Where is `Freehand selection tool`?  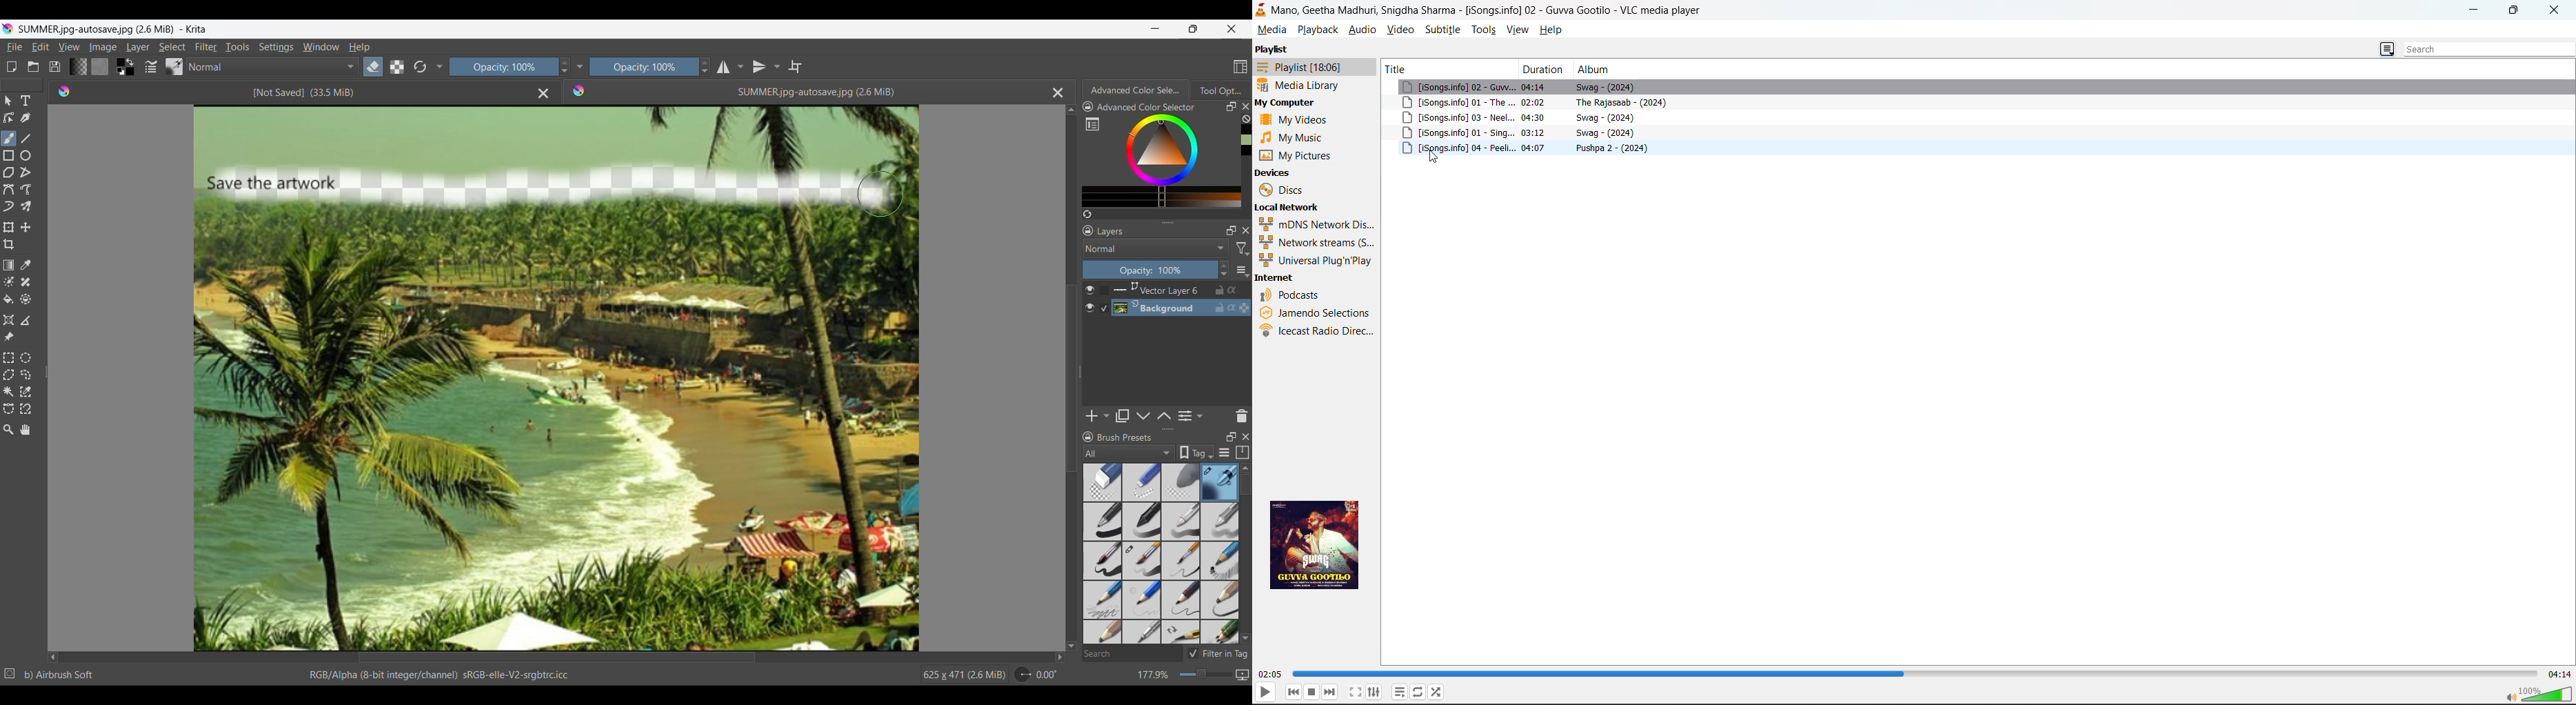 Freehand selection tool is located at coordinates (25, 375).